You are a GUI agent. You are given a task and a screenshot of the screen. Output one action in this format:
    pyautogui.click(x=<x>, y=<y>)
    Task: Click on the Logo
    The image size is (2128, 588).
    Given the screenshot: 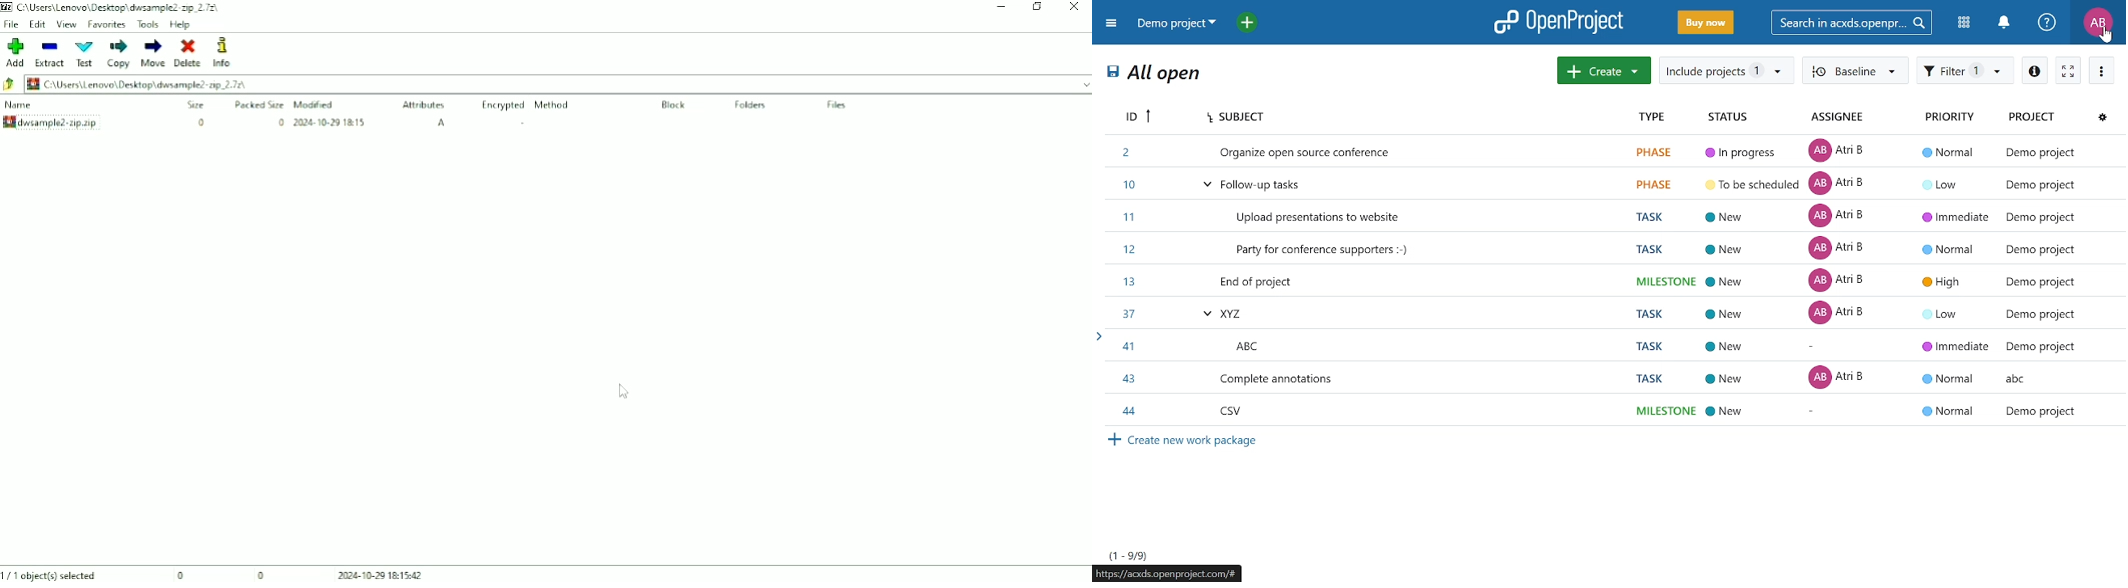 What is the action you would take?
    pyautogui.click(x=7, y=7)
    